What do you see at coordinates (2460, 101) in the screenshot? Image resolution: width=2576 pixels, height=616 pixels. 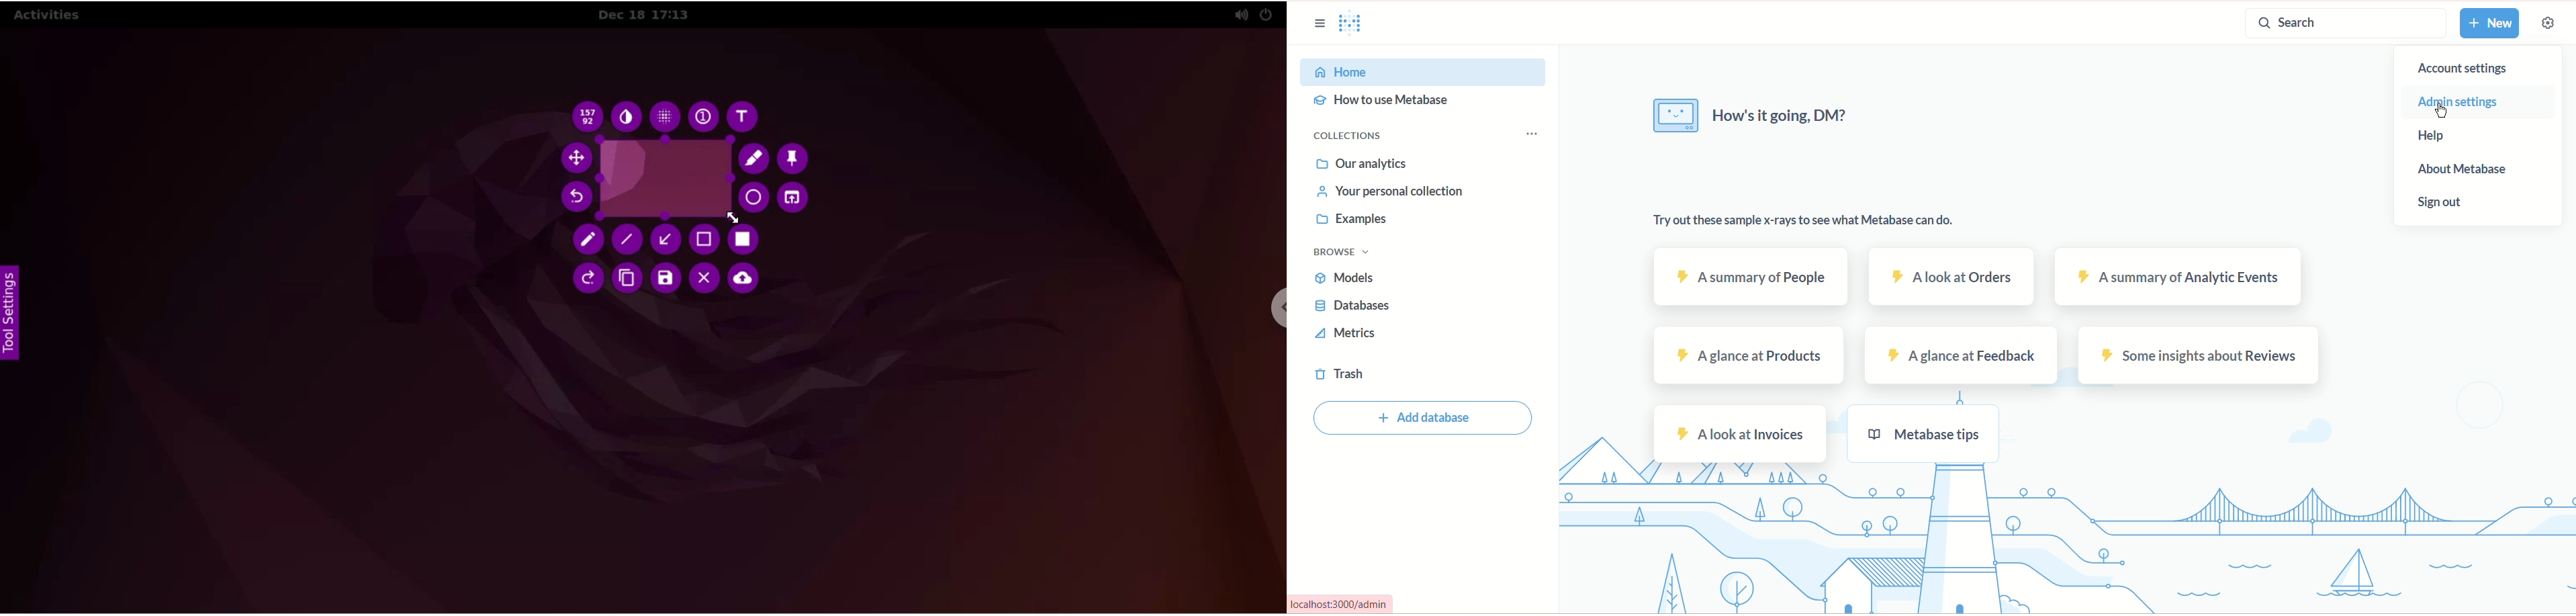 I see `admin settings` at bounding box center [2460, 101].